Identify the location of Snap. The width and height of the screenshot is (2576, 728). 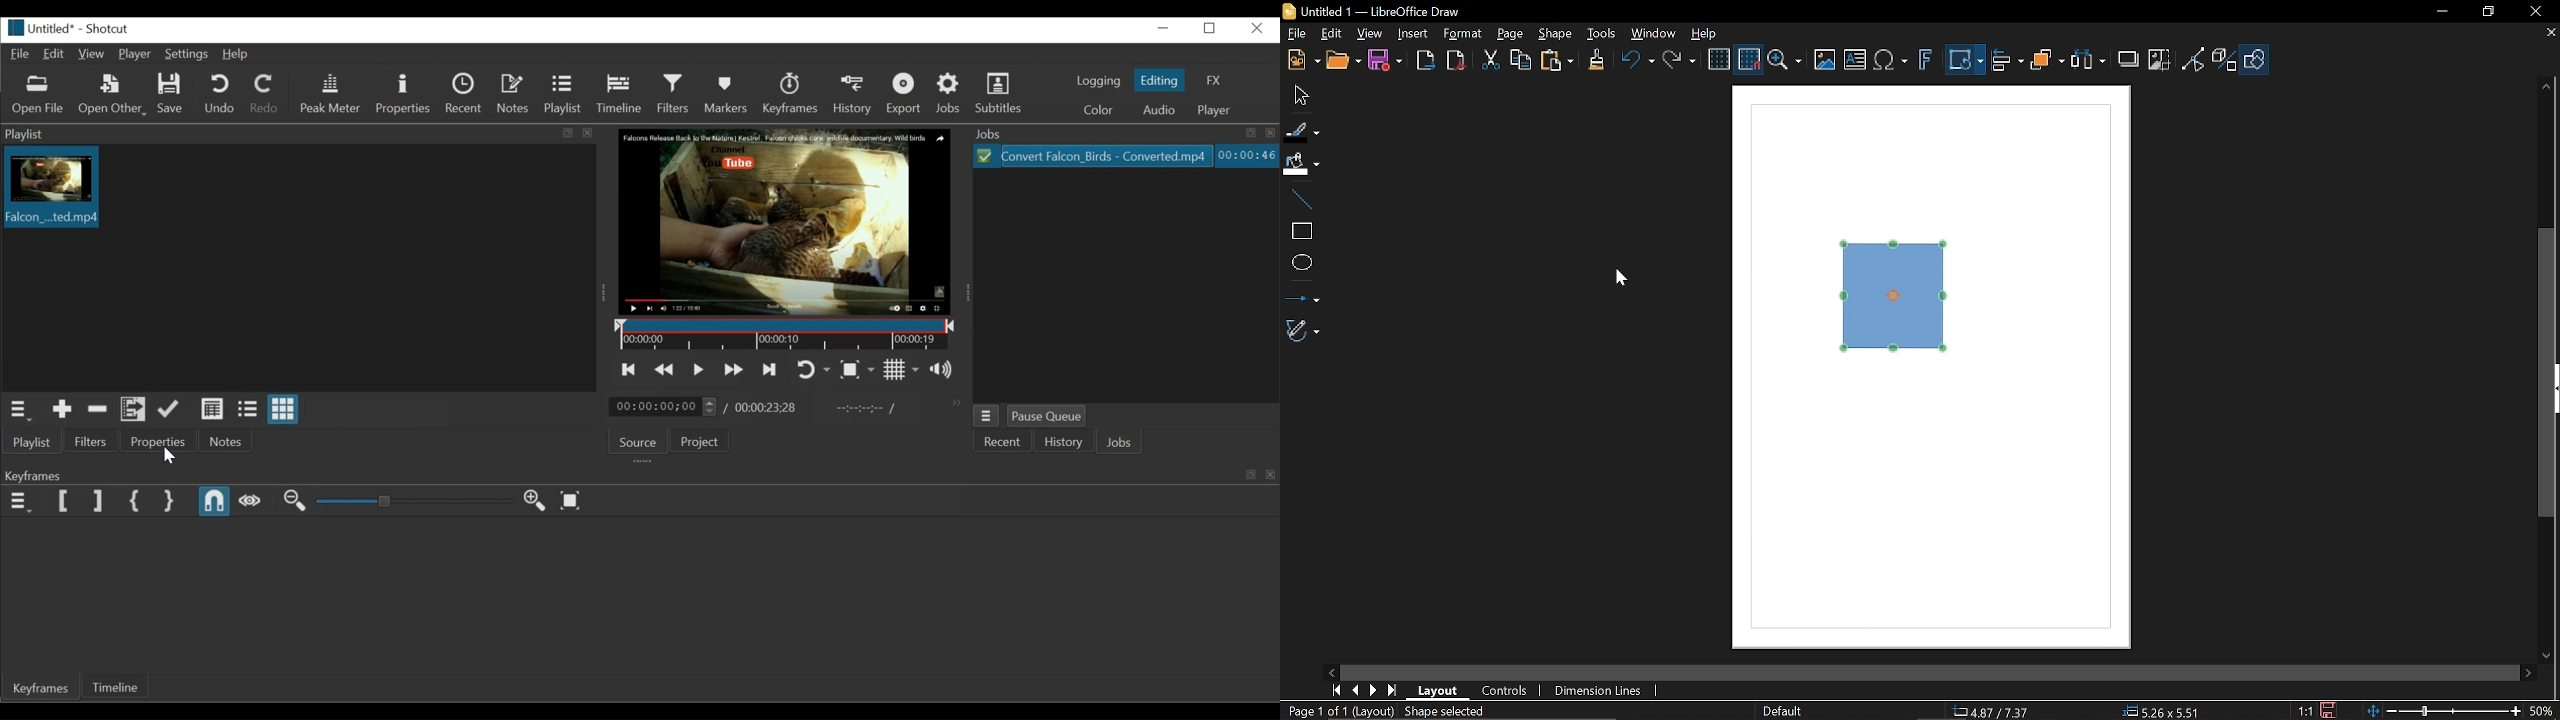
(214, 503).